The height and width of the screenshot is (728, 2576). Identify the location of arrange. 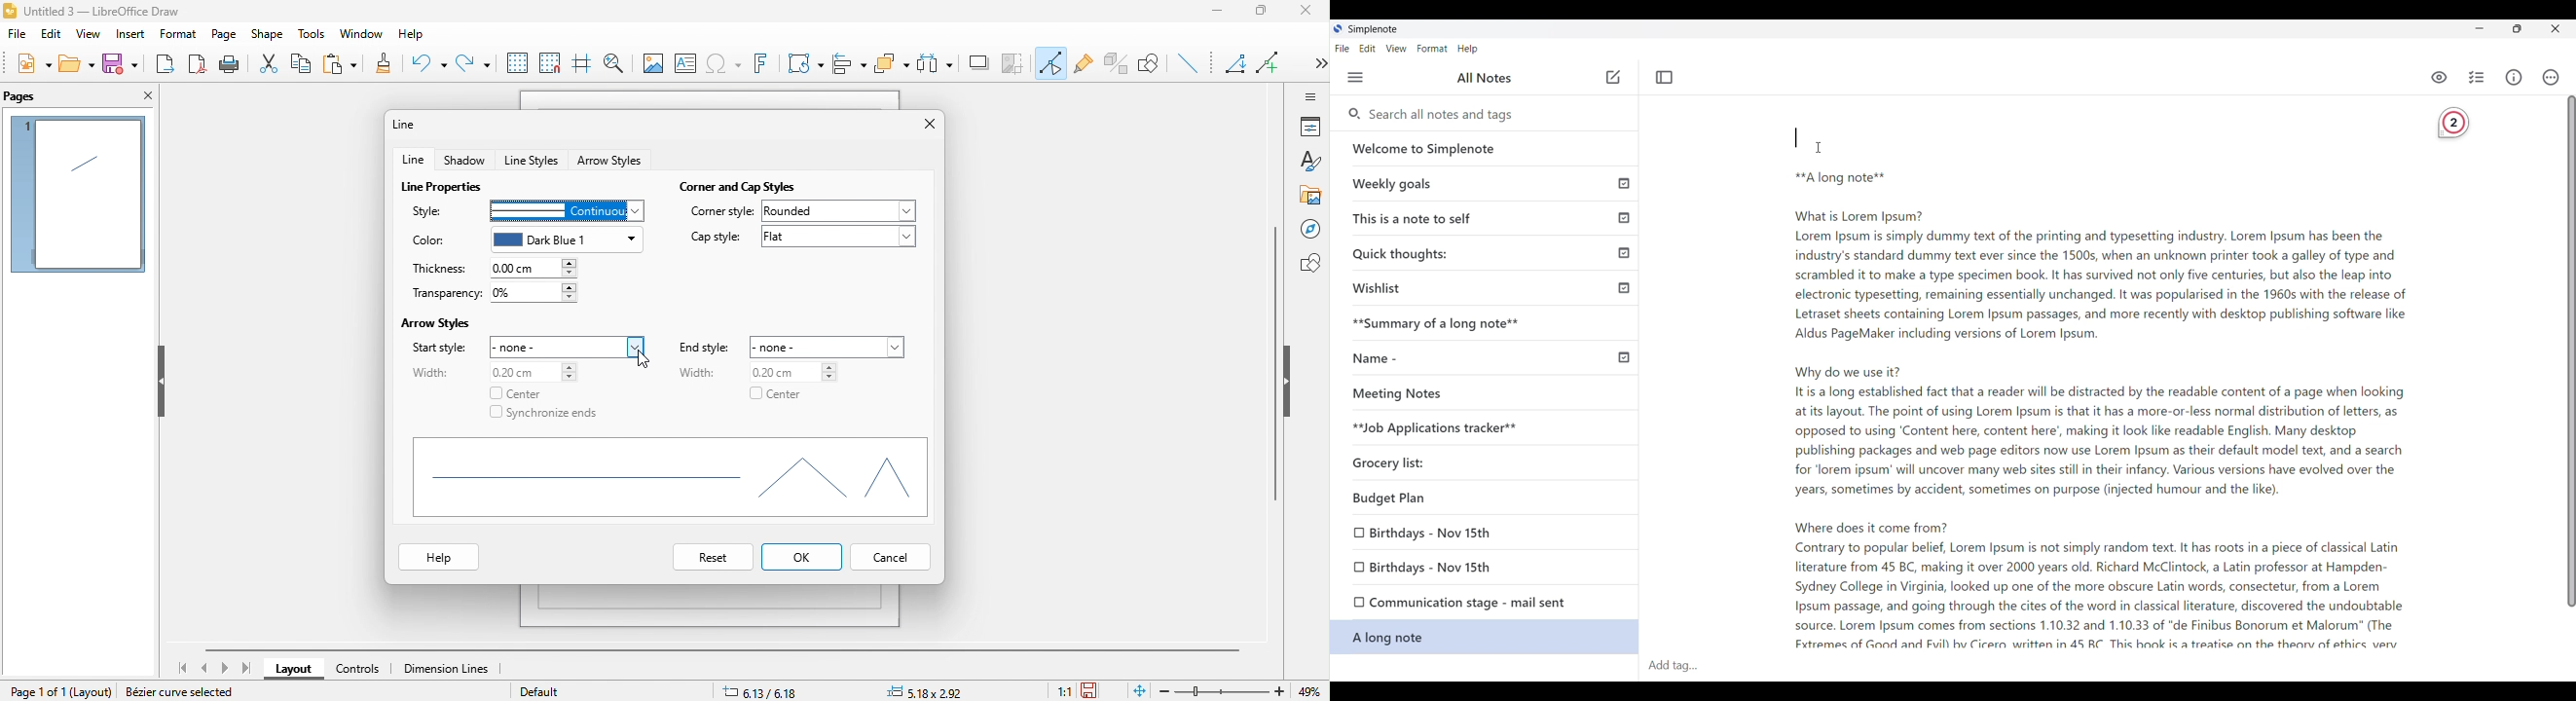
(892, 64).